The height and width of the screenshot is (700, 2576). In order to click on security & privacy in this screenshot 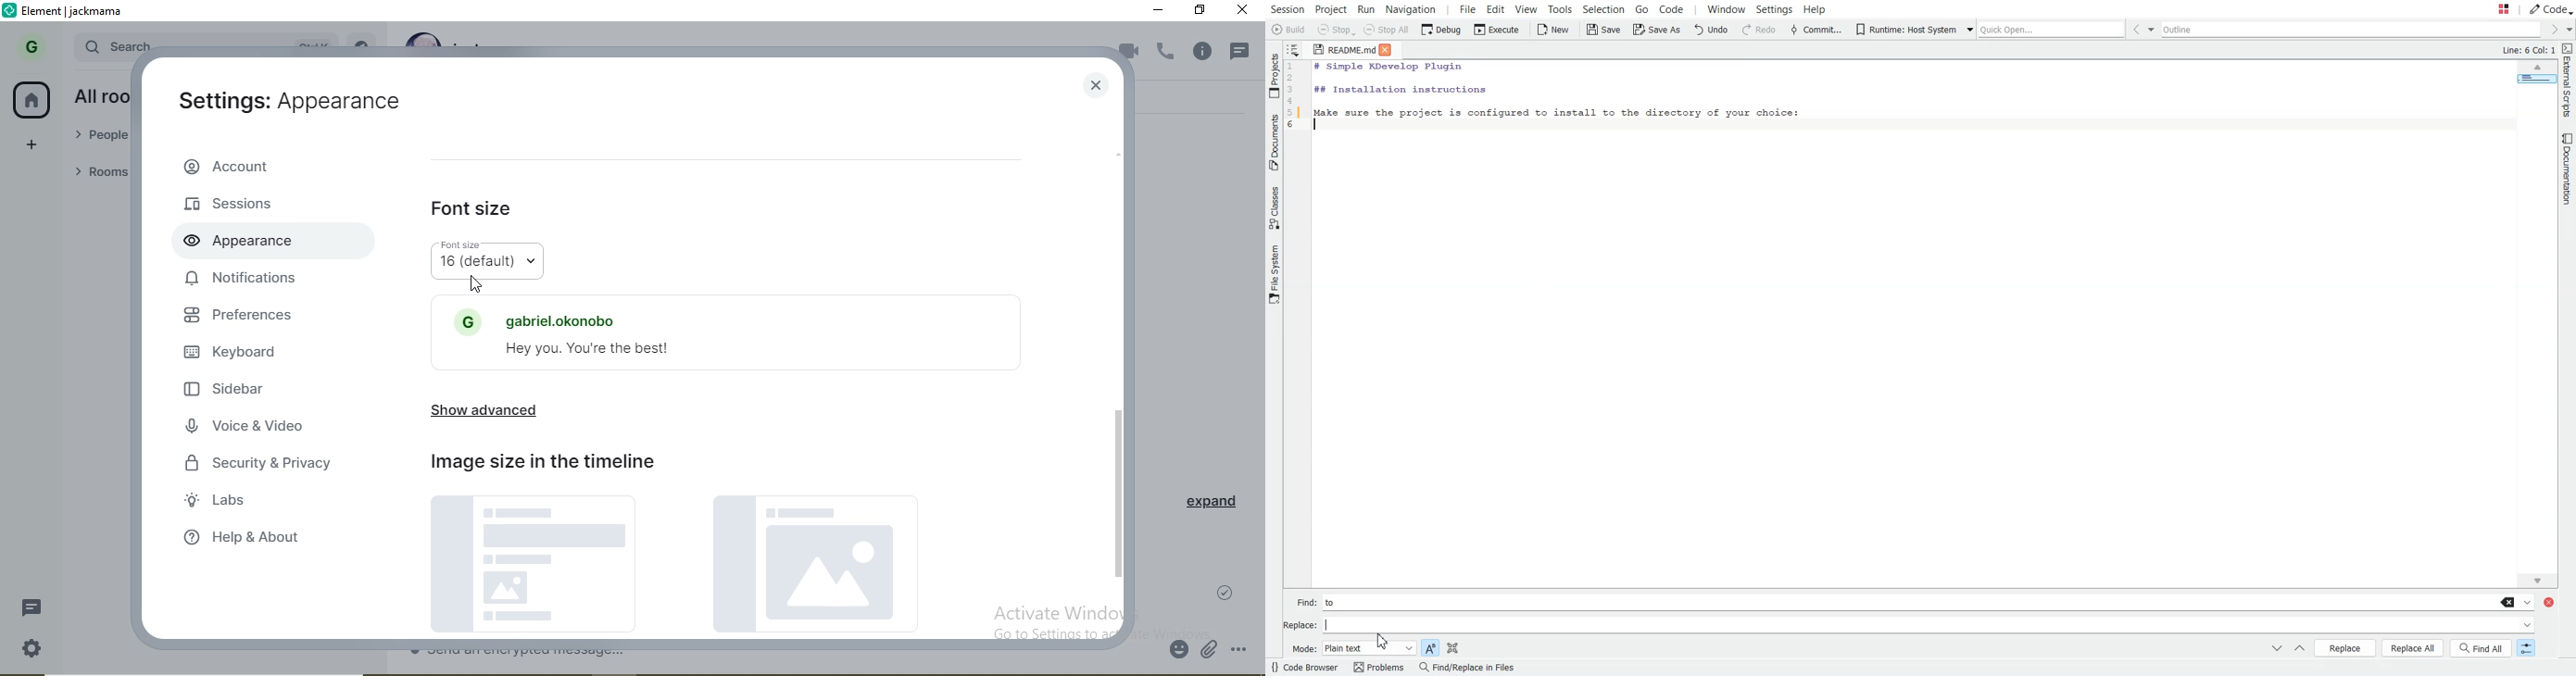, I will do `click(265, 459)`.